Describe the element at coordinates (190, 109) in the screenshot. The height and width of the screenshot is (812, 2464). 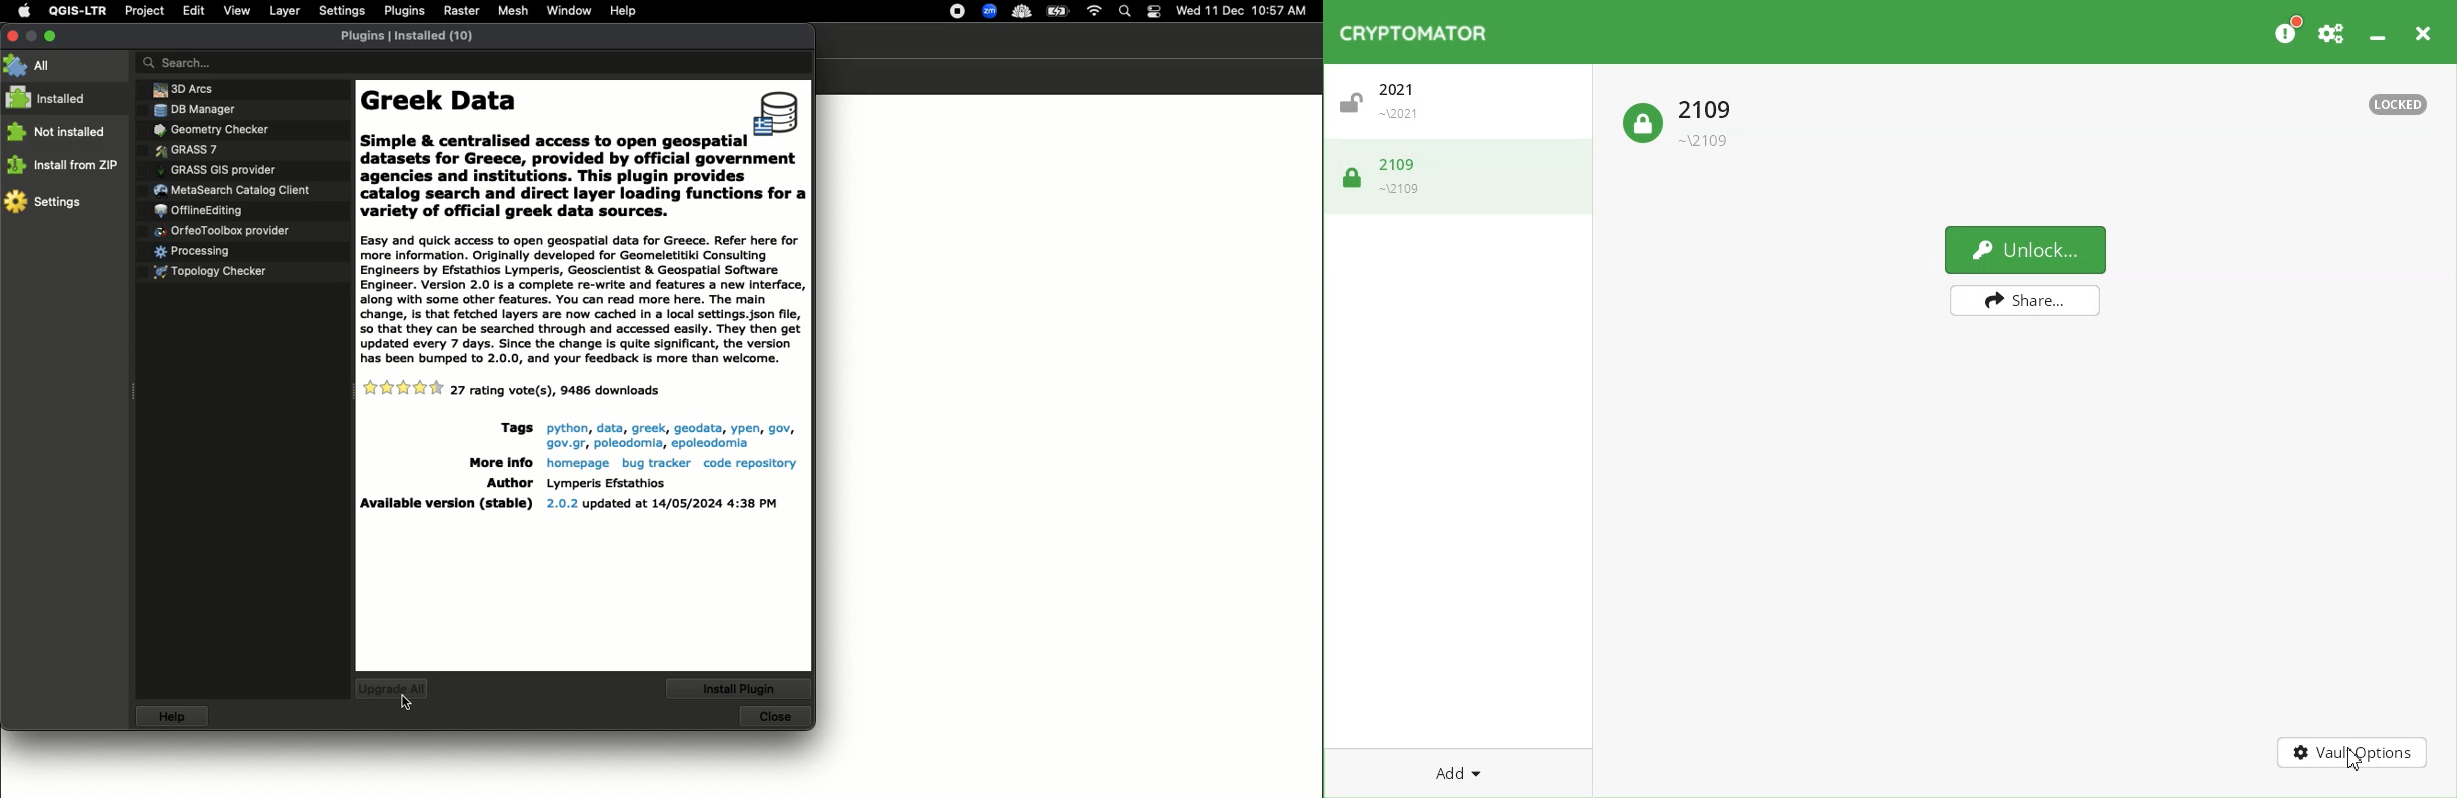
I see `DB manager` at that location.